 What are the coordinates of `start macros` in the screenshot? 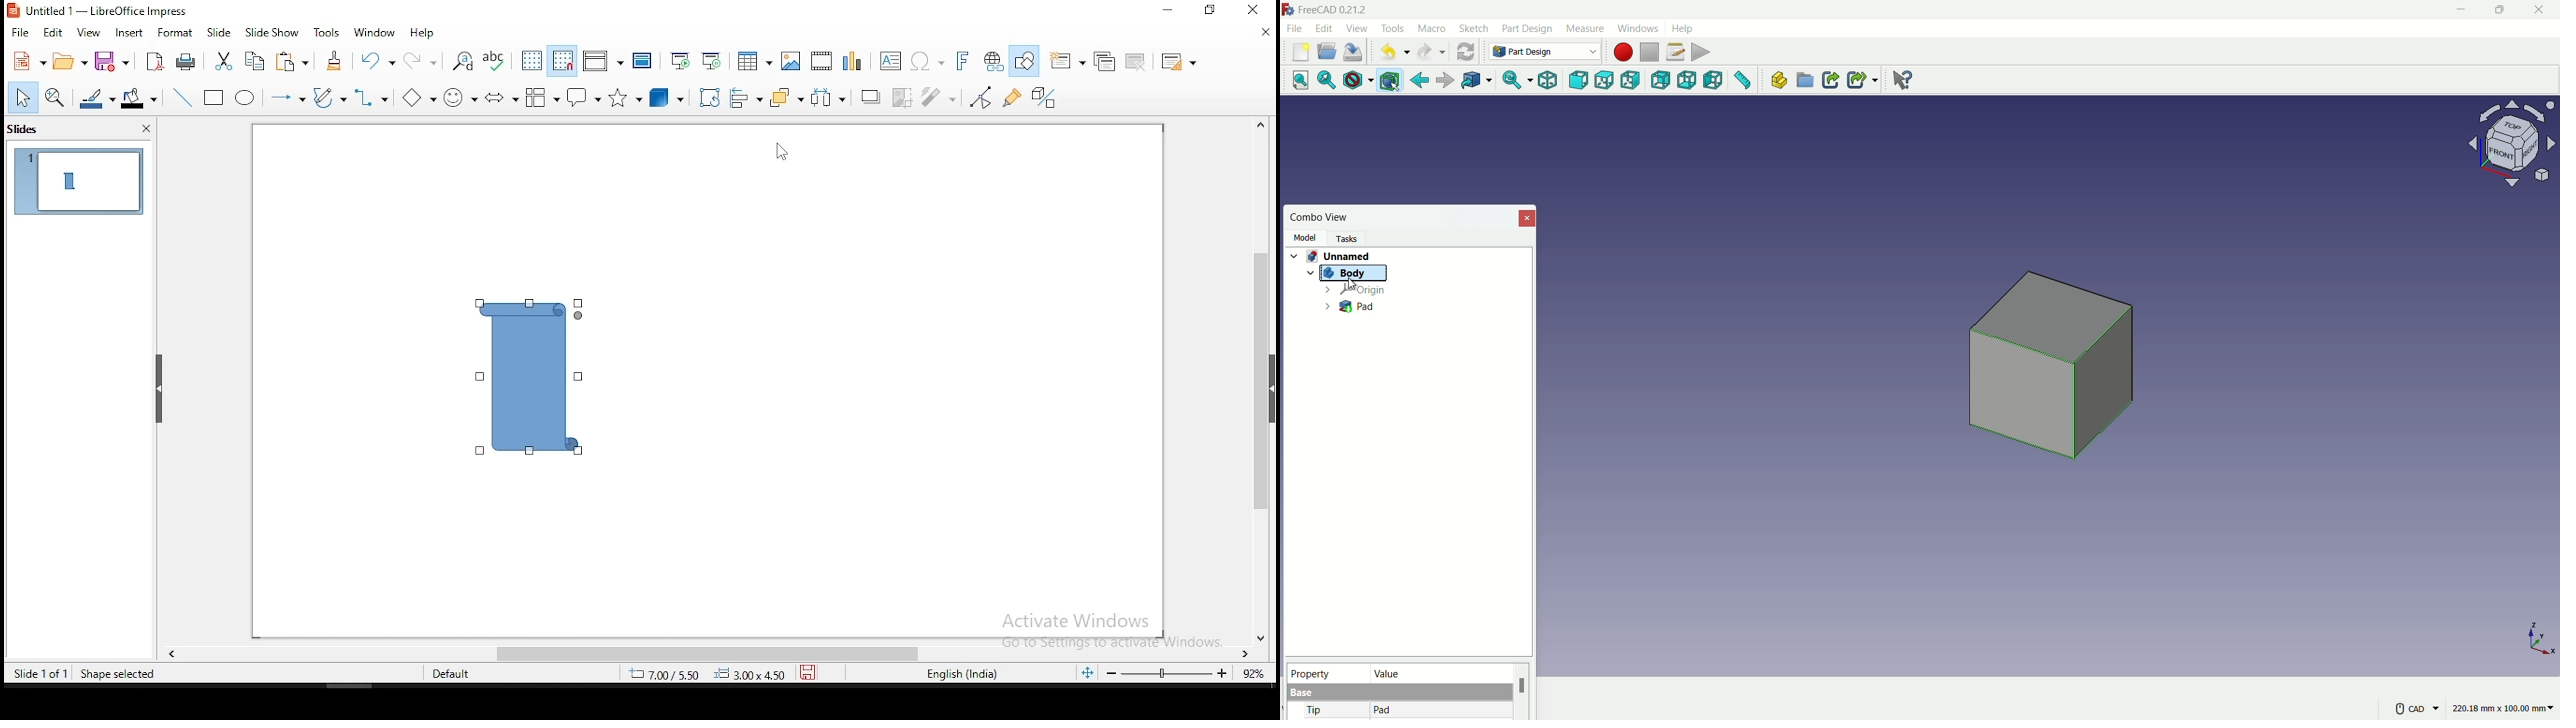 It's located at (1622, 52).